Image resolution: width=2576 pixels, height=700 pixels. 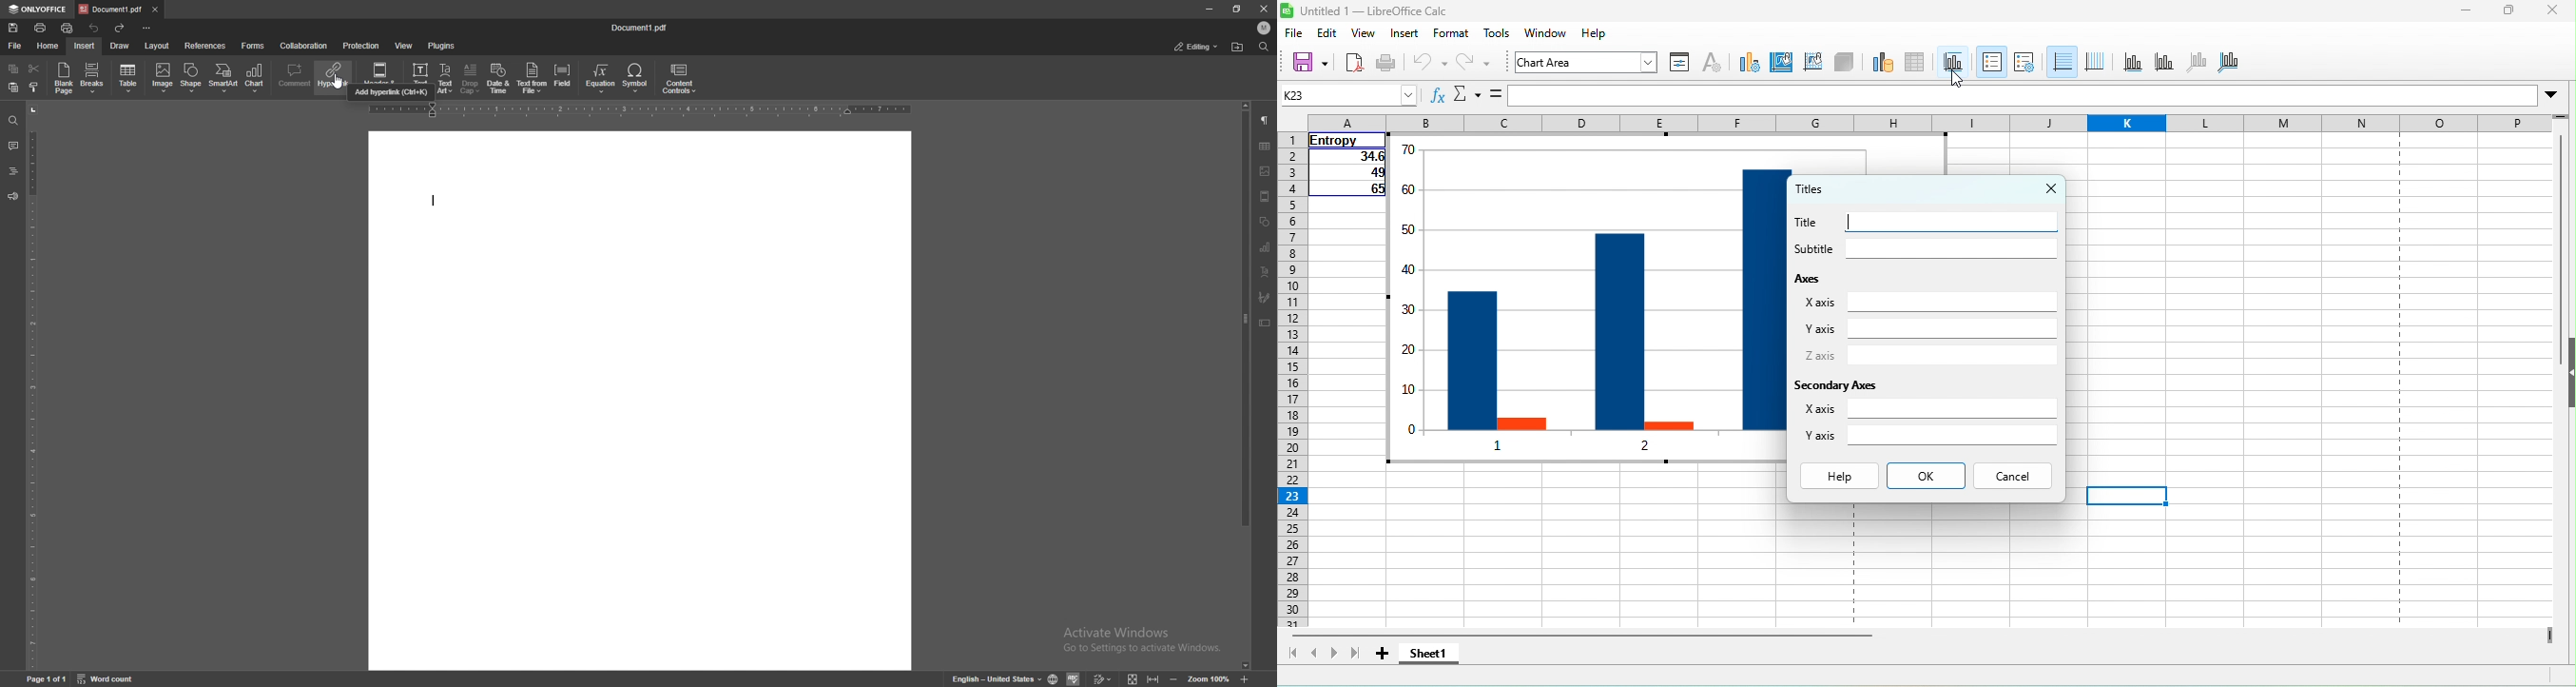 What do you see at coordinates (1295, 36) in the screenshot?
I see `file` at bounding box center [1295, 36].